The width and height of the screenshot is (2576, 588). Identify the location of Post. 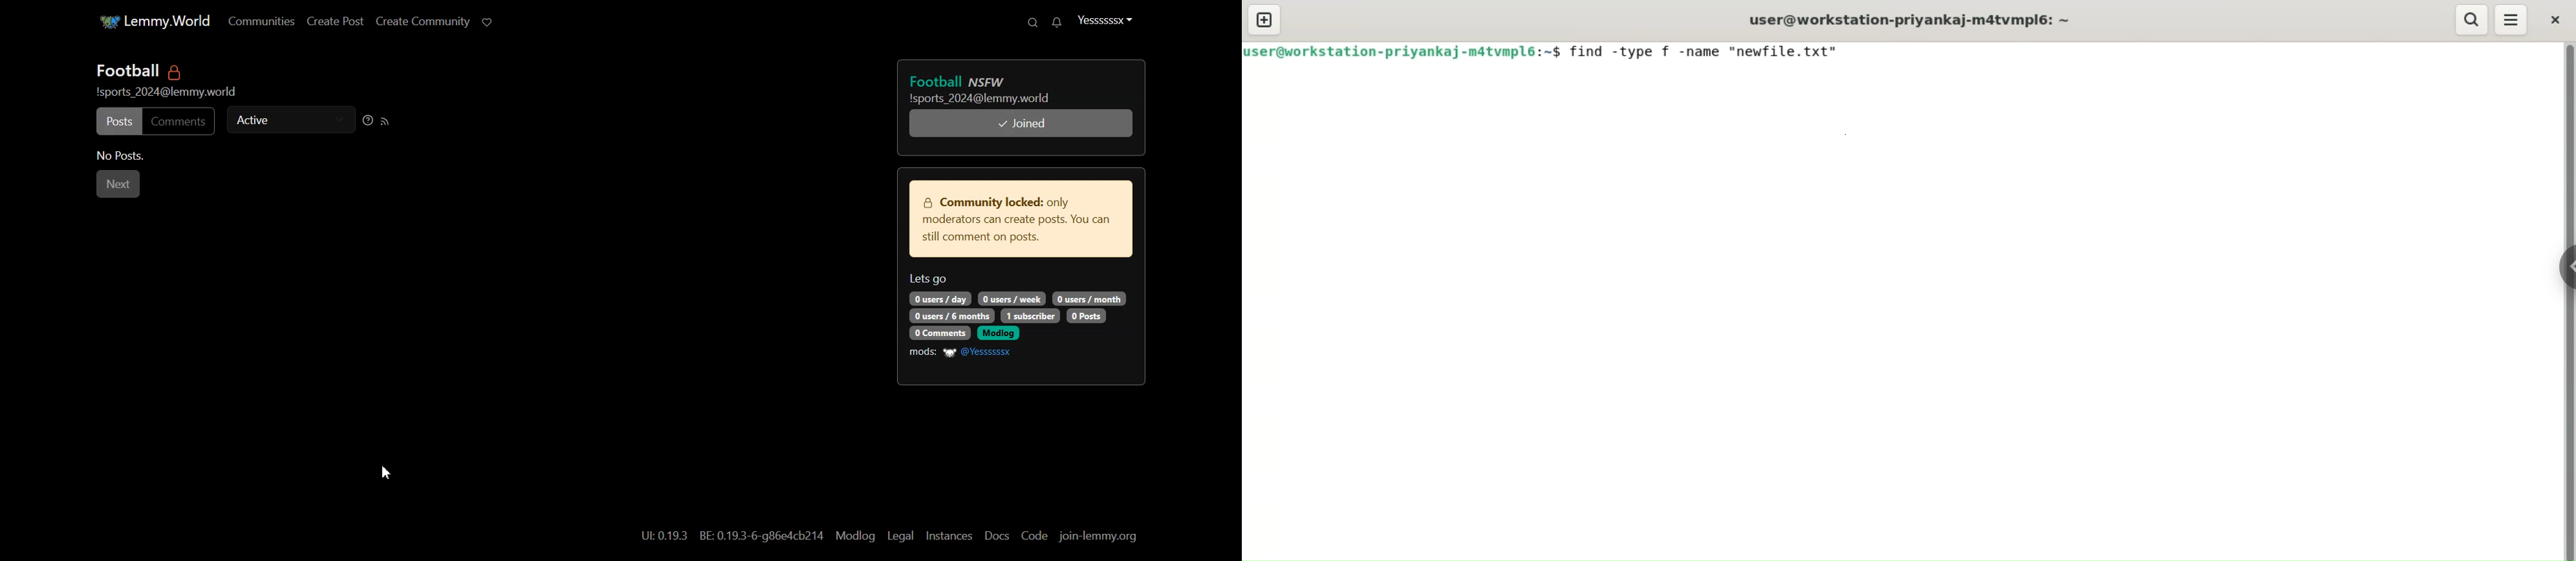
(997, 87).